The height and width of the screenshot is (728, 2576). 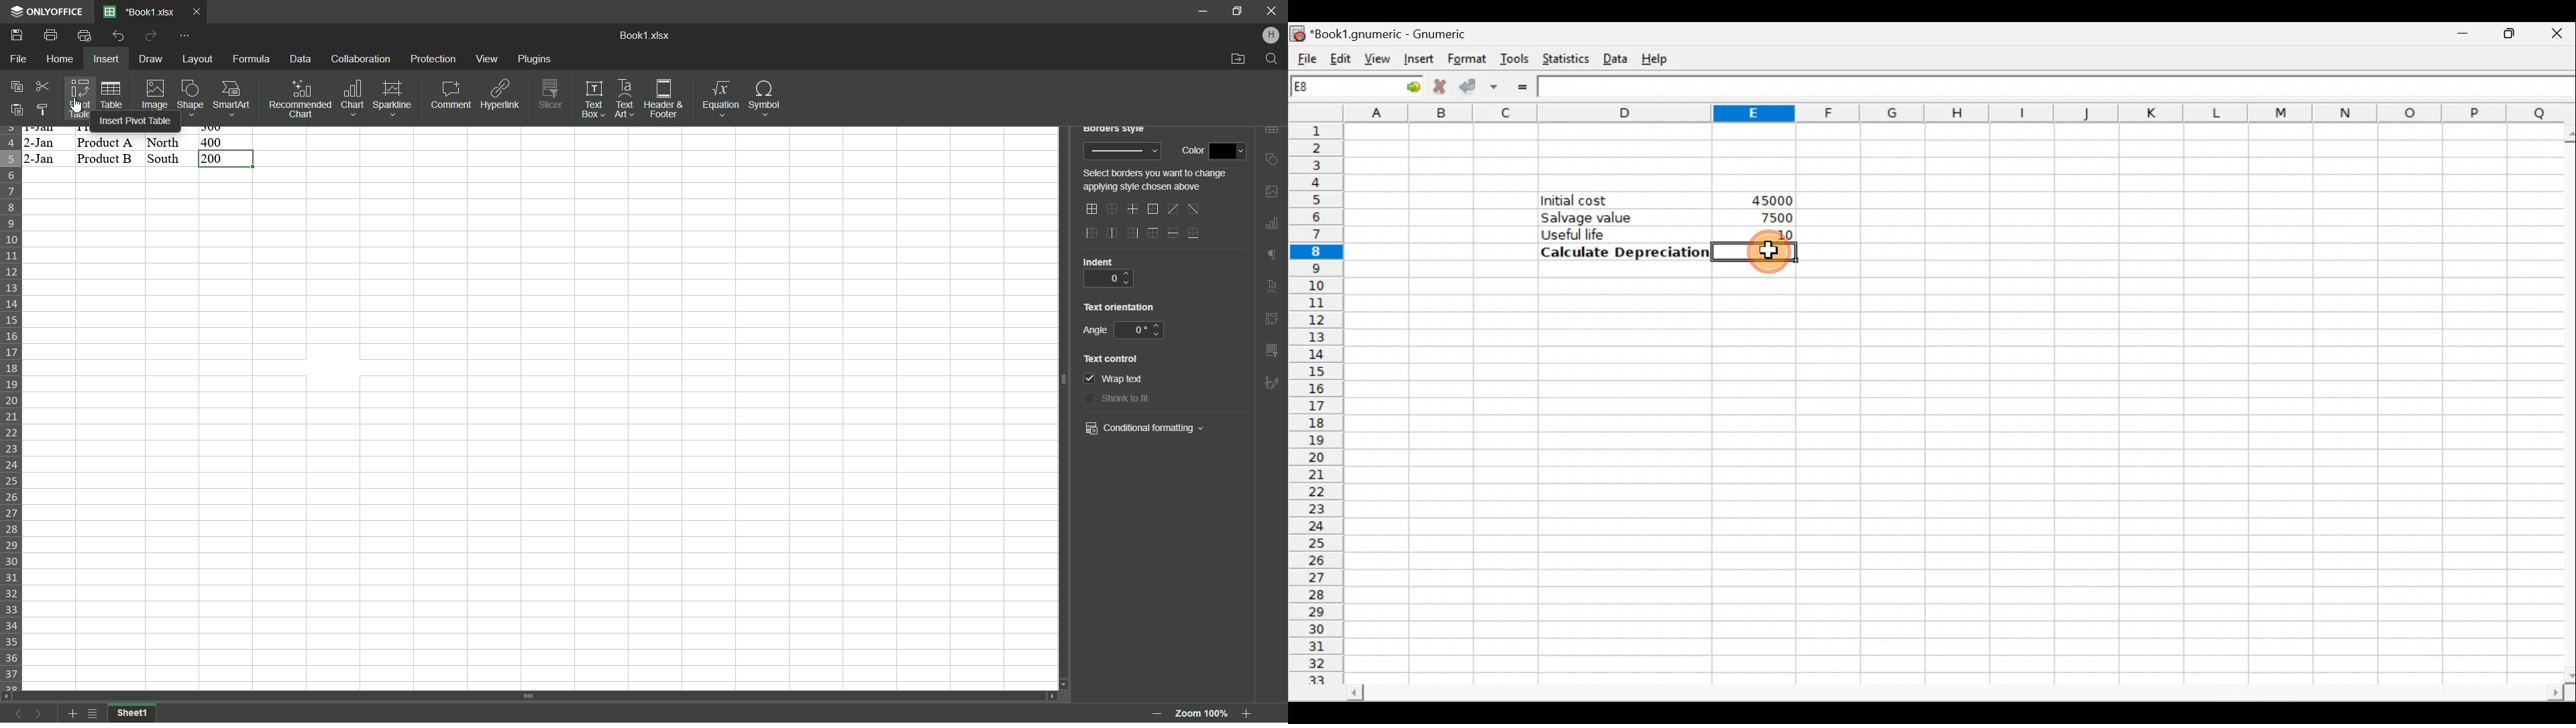 What do you see at coordinates (17, 716) in the screenshot?
I see `previous sheet` at bounding box center [17, 716].